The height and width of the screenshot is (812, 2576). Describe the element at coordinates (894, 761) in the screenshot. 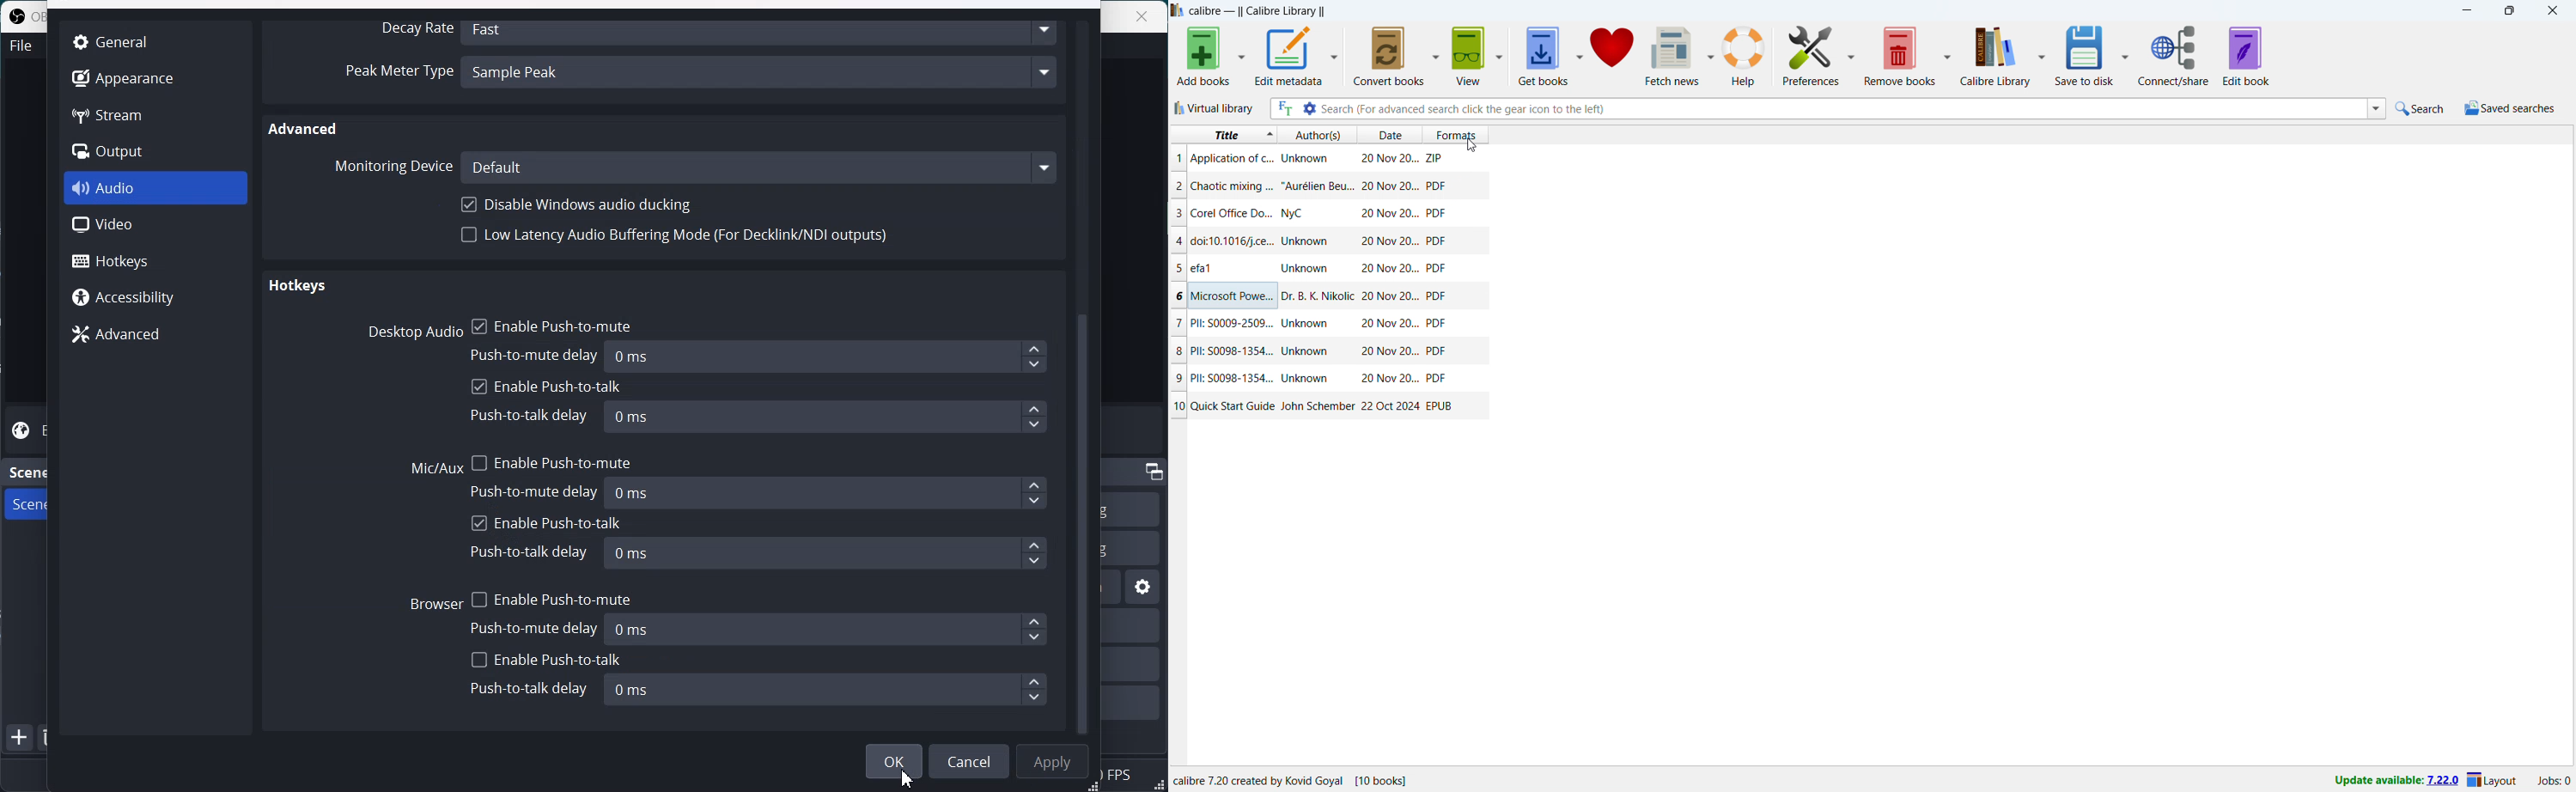

I see `OK` at that location.